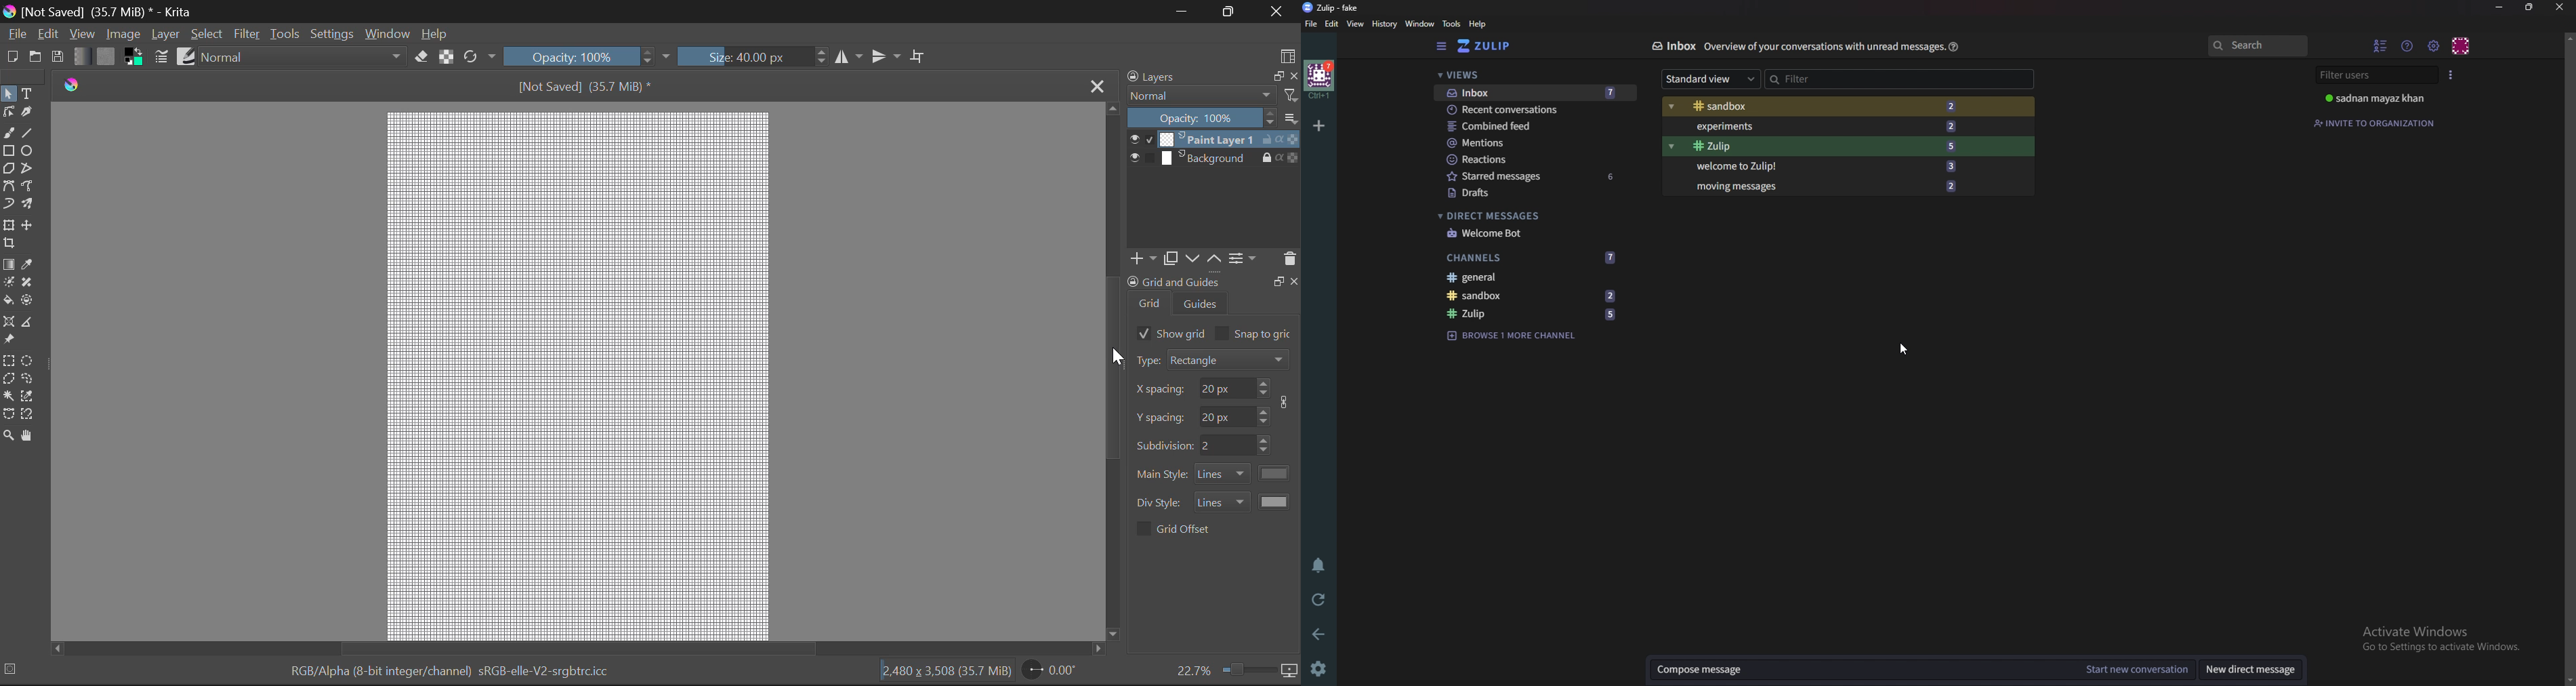 The height and width of the screenshot is (700, 2576). I want to click on Reactions, so click(1531, 158).